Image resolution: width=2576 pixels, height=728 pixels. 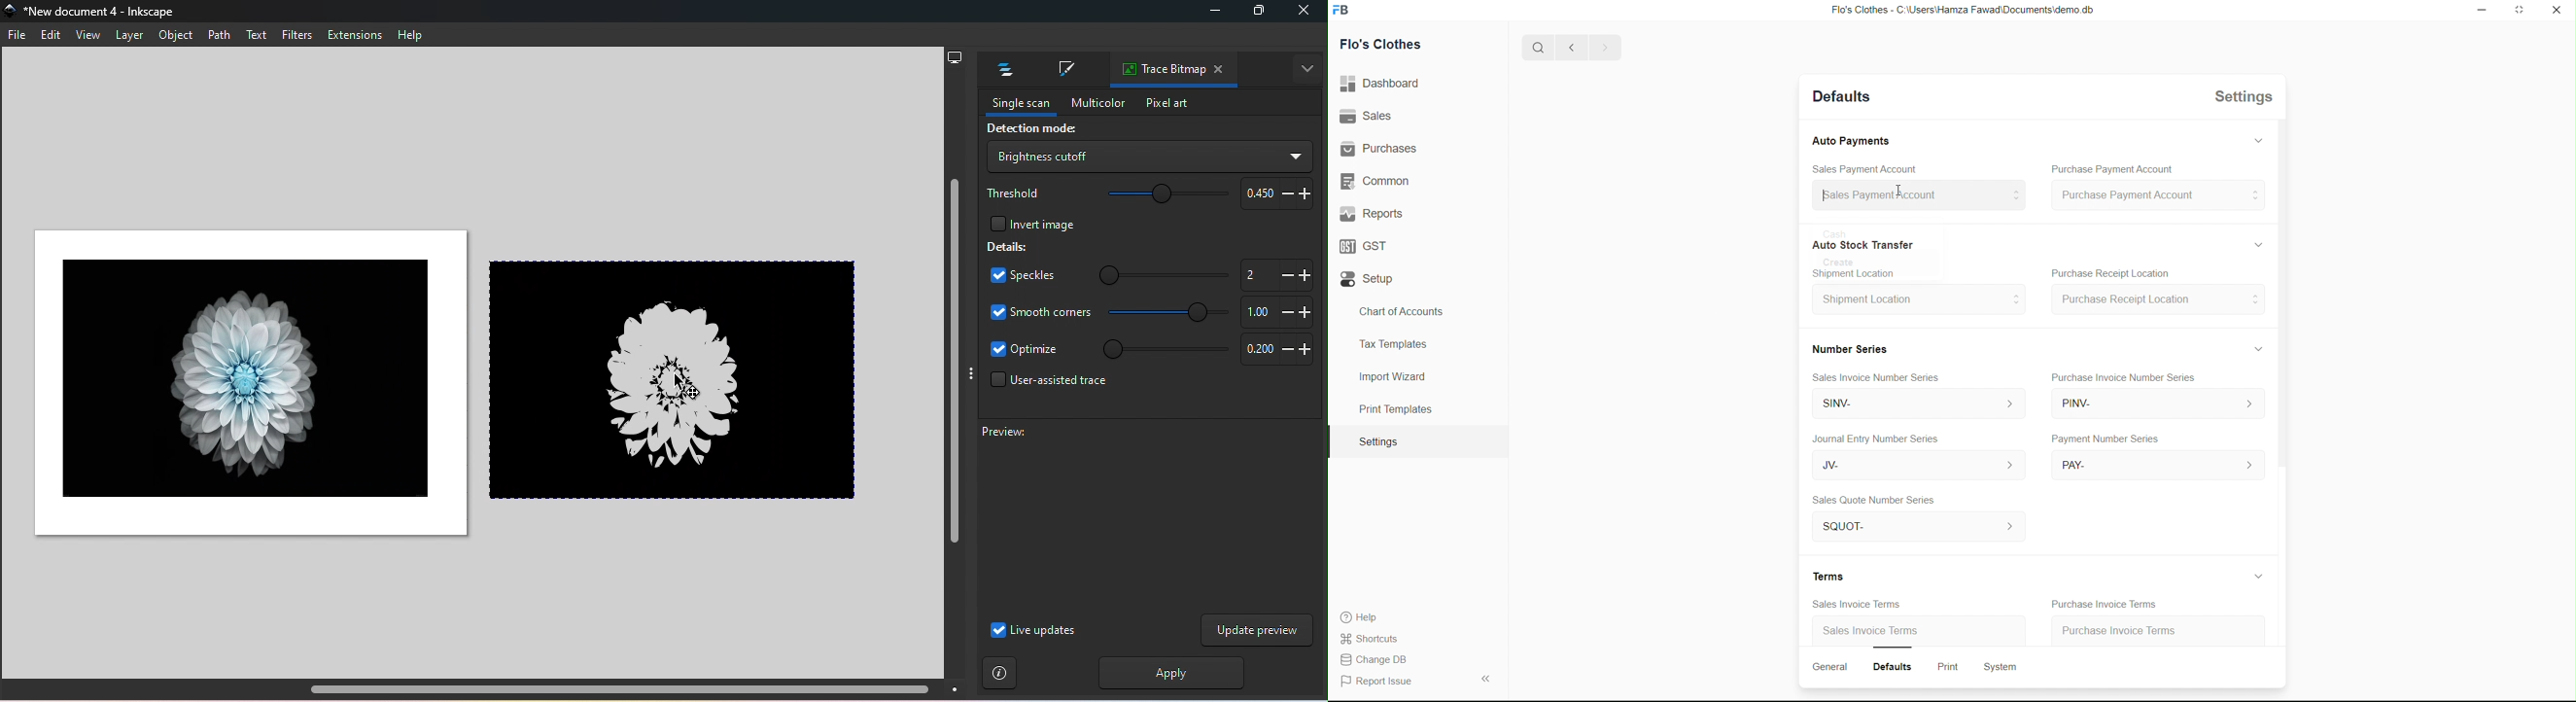 I want to click on Defaults, so click(x=1889, y=666).